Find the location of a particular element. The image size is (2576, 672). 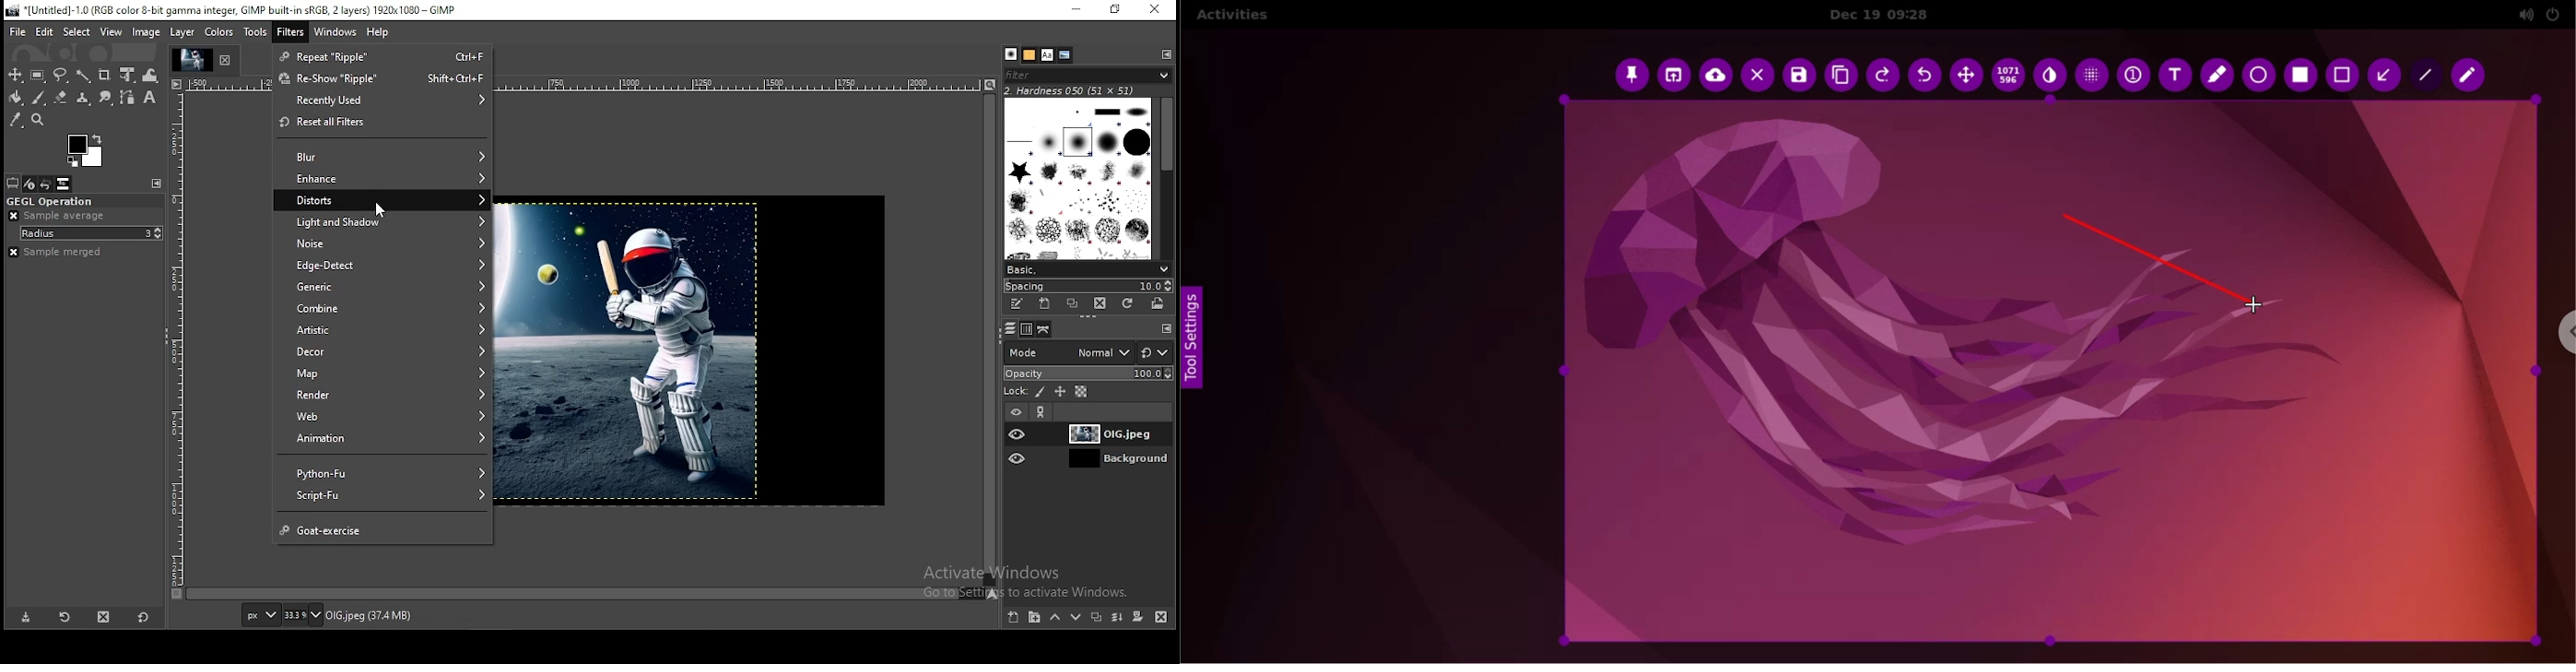

add a mask that allows non-destructive editing of transperancy is located at coordinates (1139, 617).